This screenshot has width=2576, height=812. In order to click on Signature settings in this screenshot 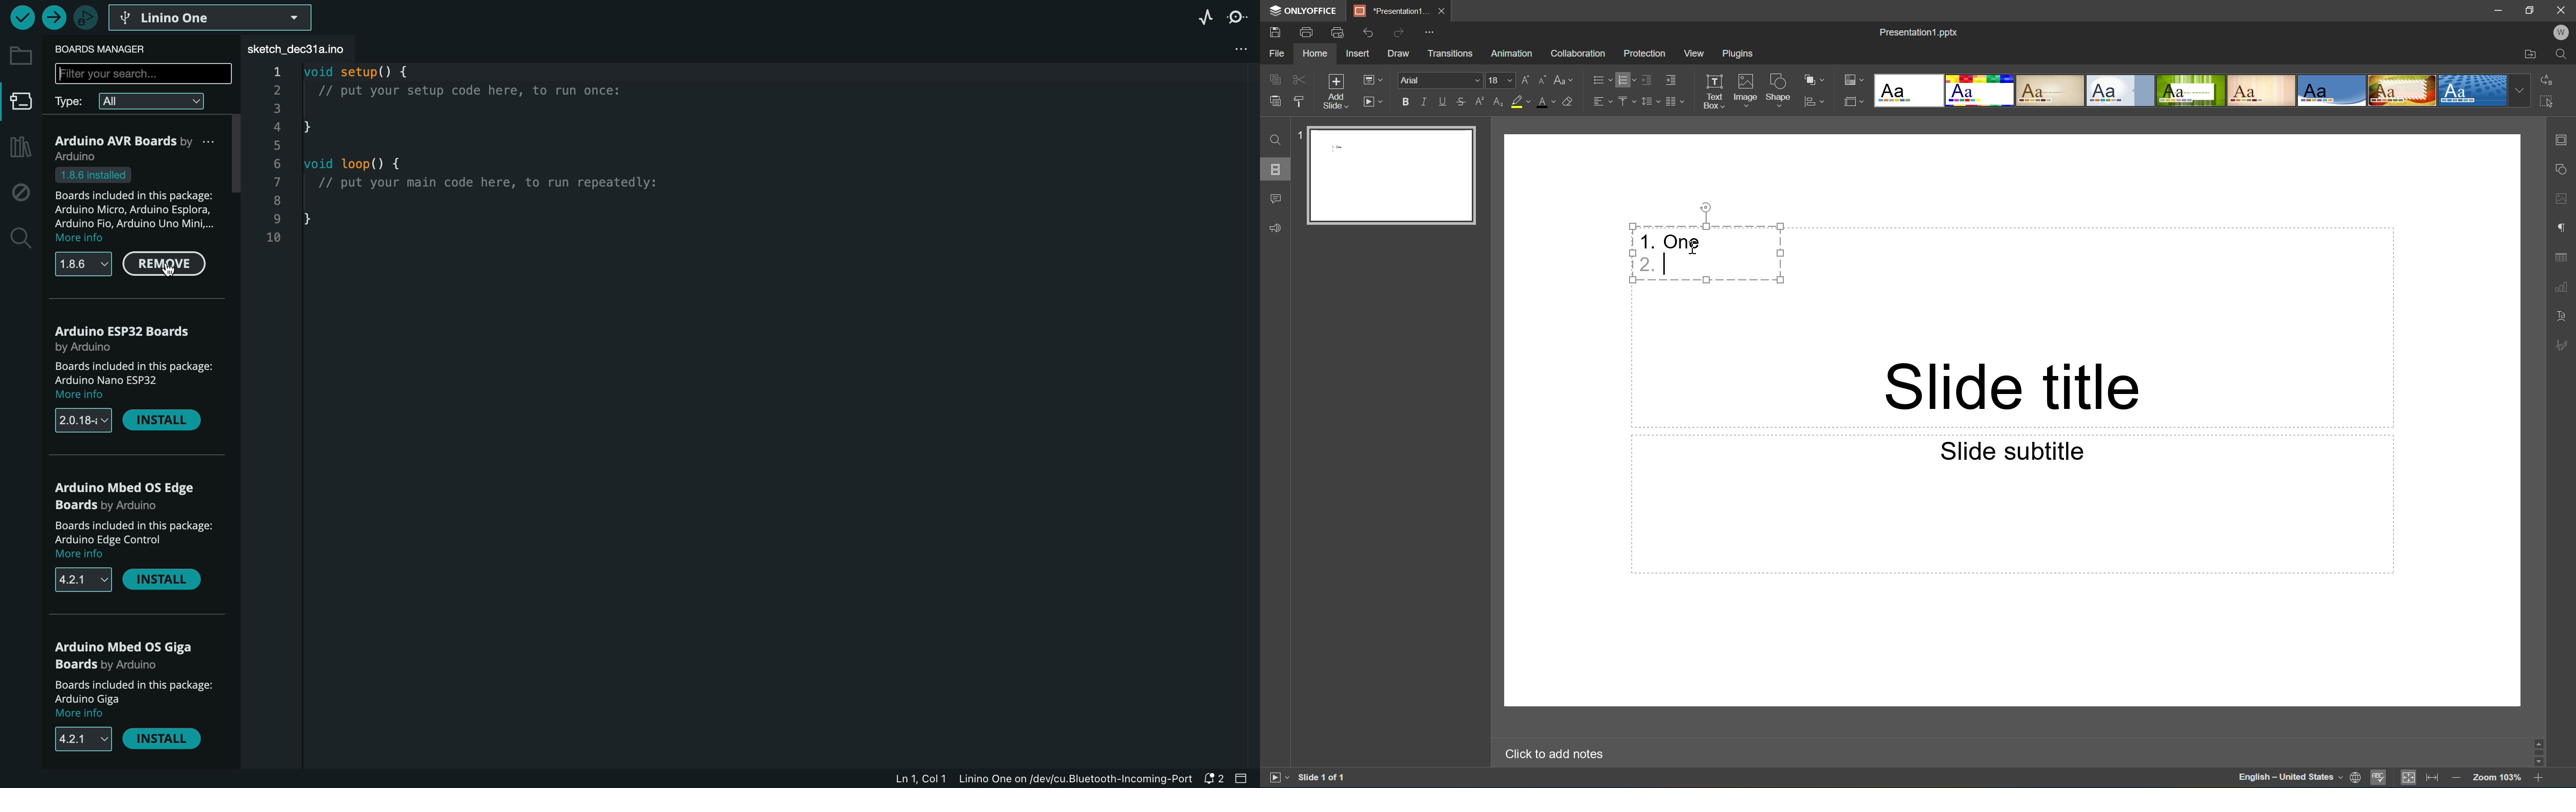, I will do `click(2564, 345)`.